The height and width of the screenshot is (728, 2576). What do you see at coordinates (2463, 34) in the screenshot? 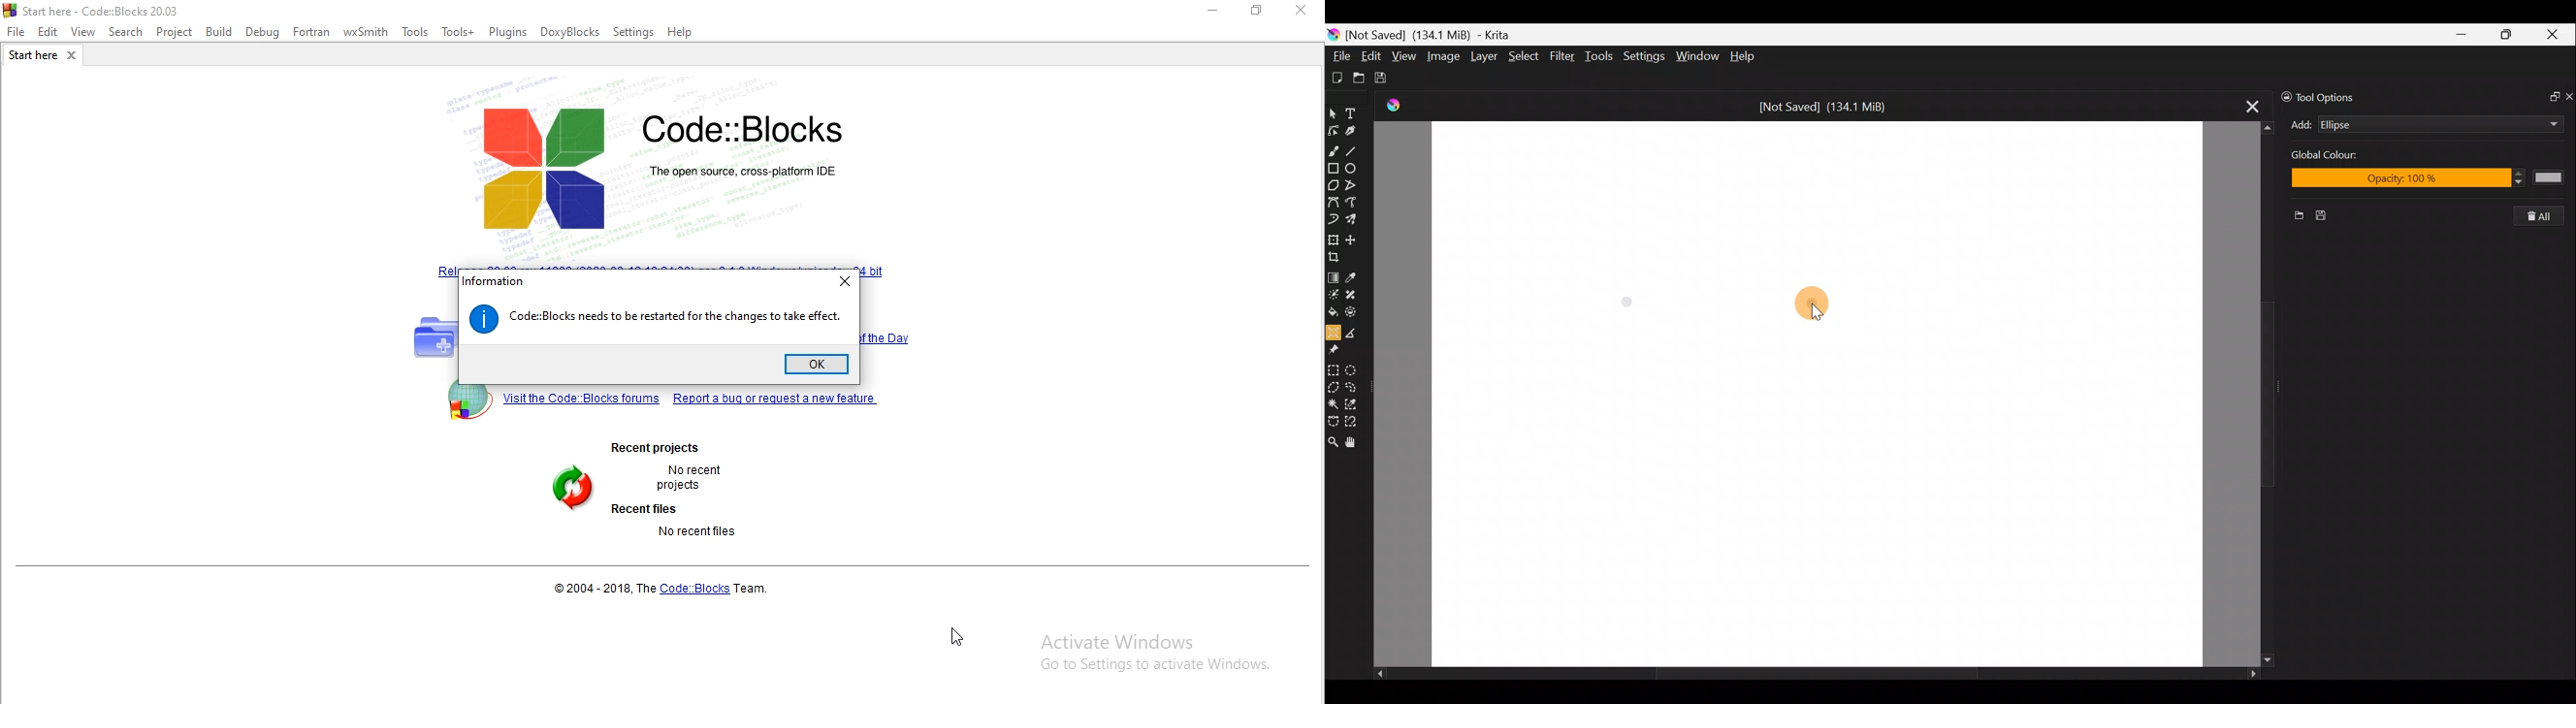
I see `Minimize` at bounding box center [2463, 34].